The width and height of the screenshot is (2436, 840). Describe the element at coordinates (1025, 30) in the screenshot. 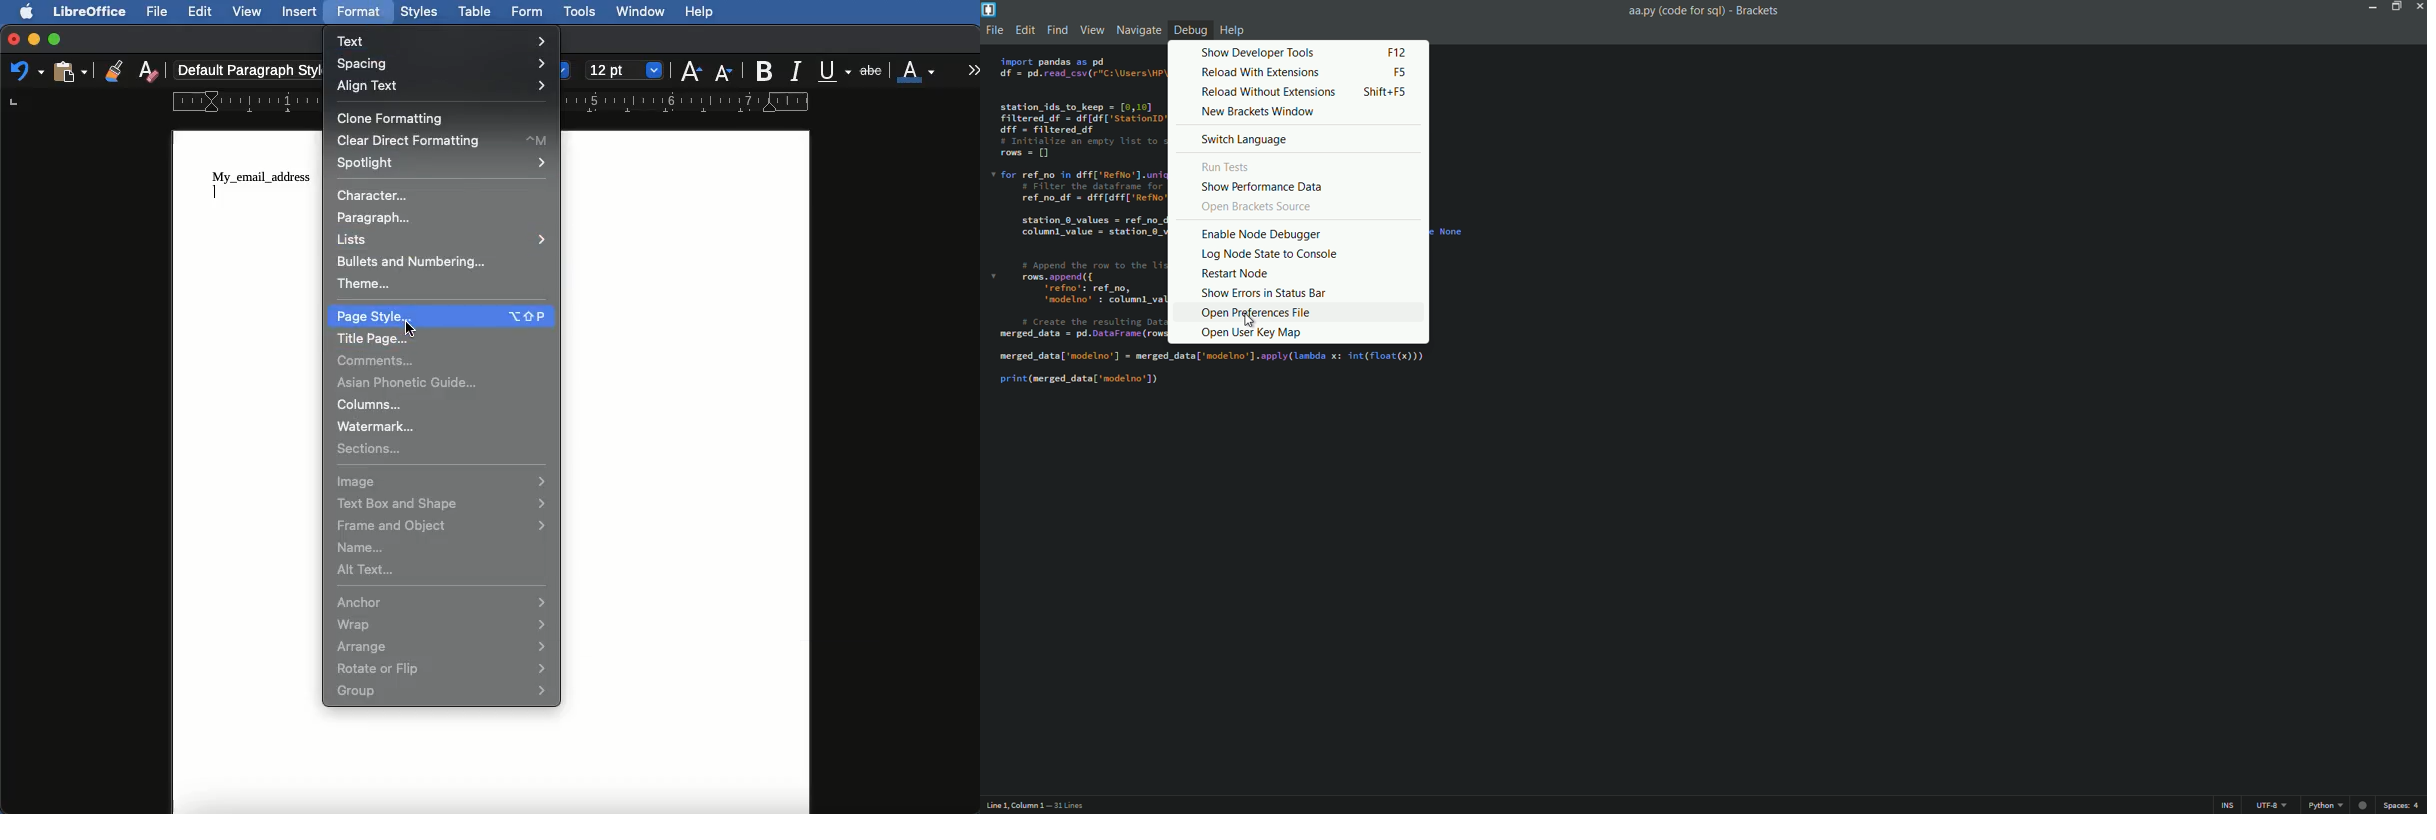

I see `edit menu` at that location.